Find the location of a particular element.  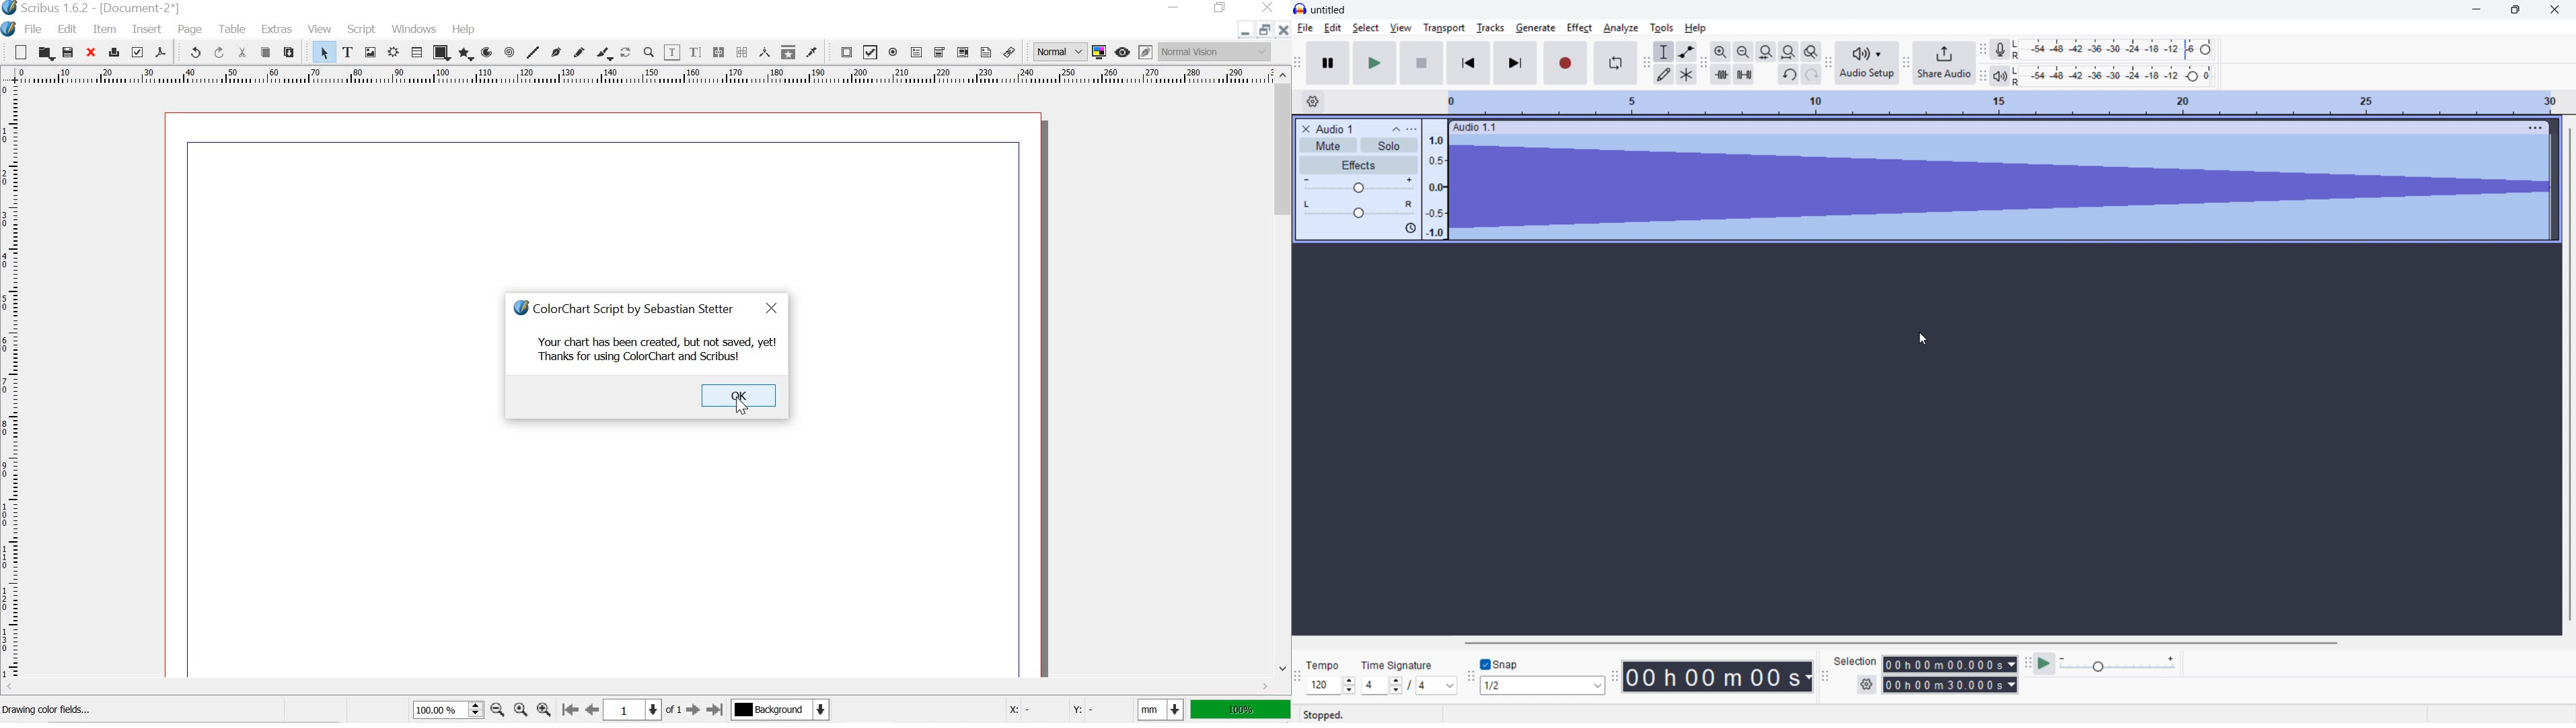

restore down is located at coordinates (1266, 29).